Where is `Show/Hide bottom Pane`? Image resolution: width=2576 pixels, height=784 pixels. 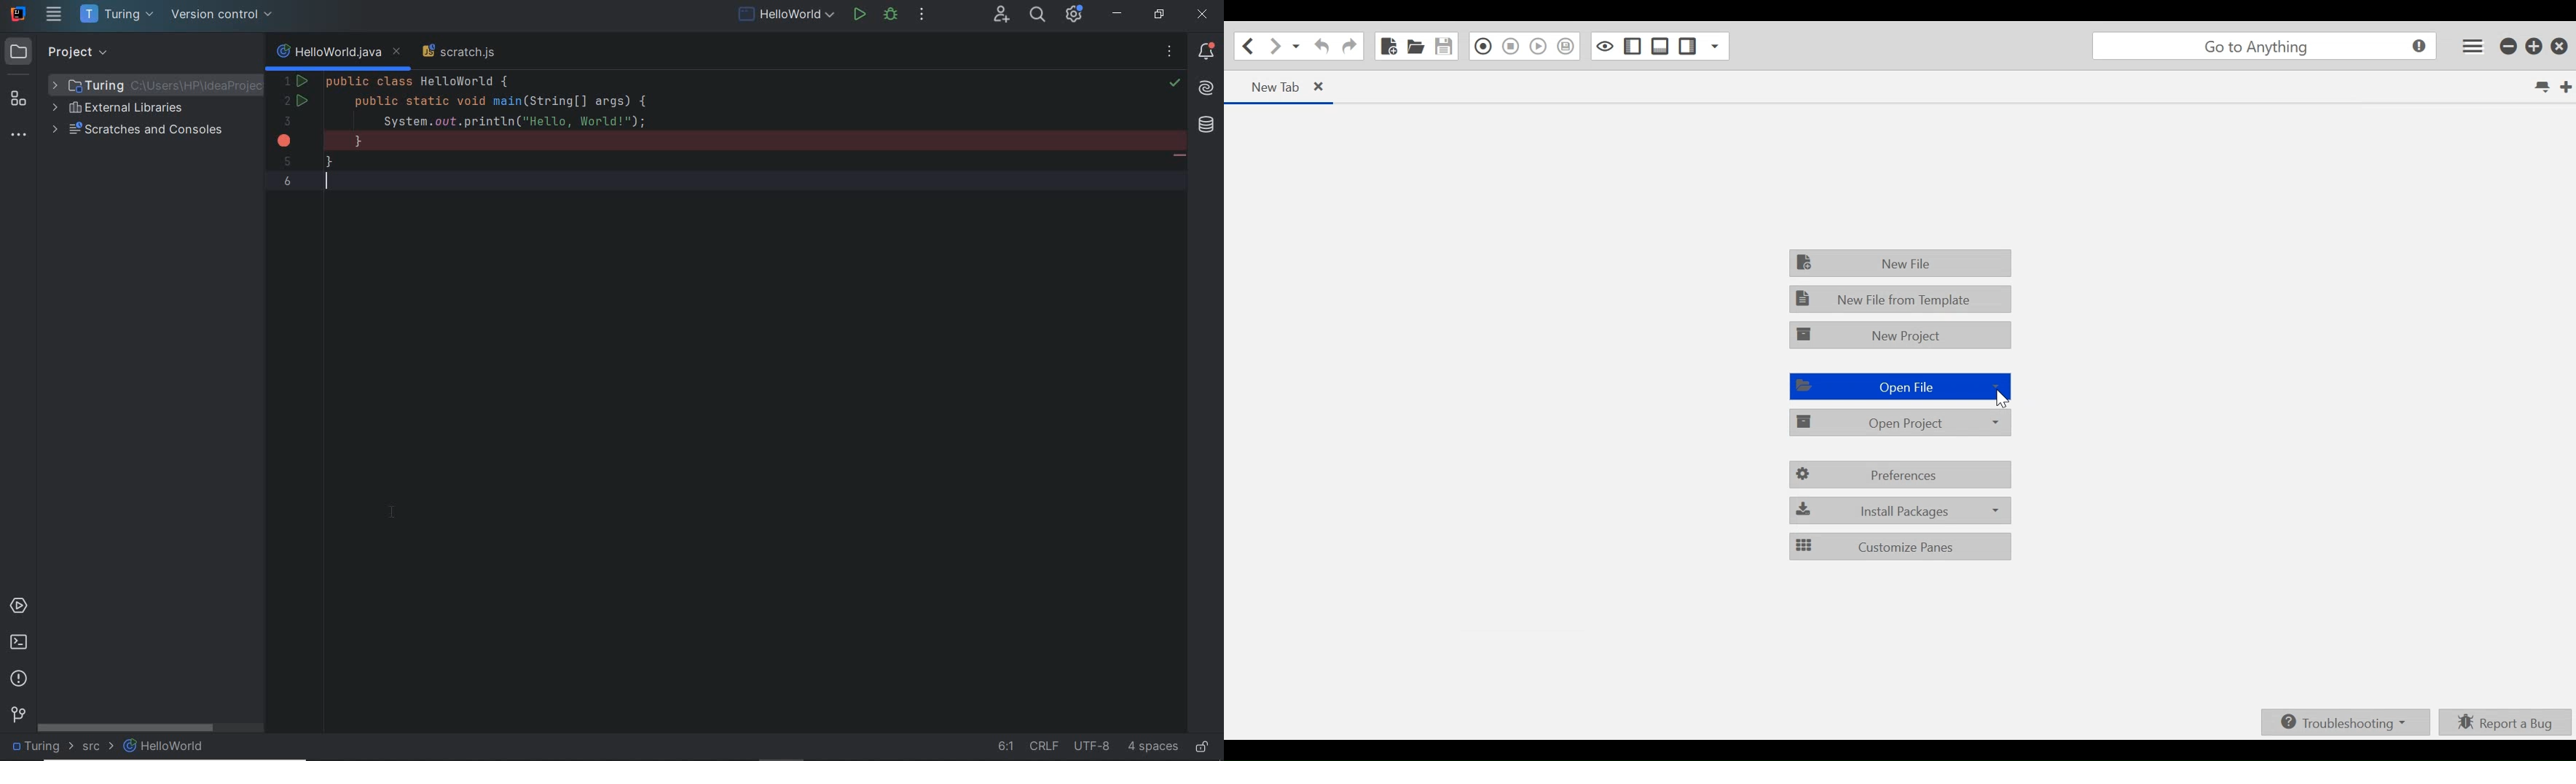 Show/Hide bottom Pane is located at coordinates (1660, 46).